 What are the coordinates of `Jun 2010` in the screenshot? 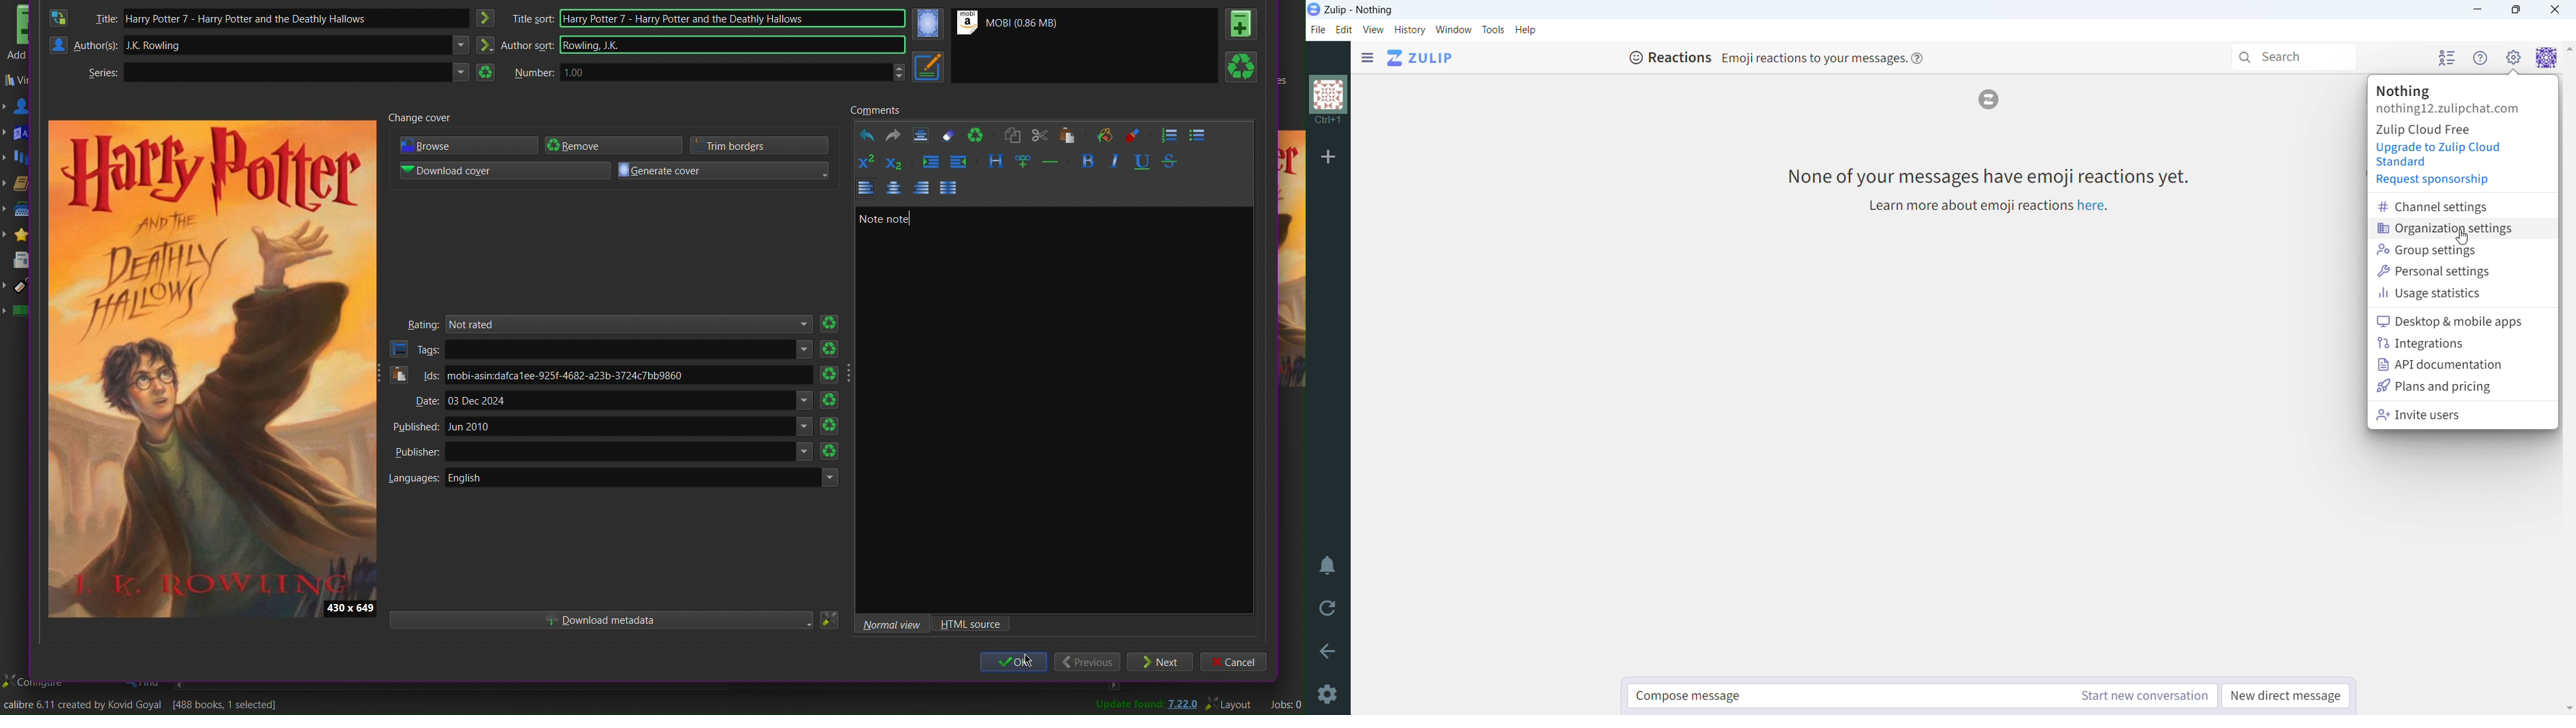 It's located at (628, 428).